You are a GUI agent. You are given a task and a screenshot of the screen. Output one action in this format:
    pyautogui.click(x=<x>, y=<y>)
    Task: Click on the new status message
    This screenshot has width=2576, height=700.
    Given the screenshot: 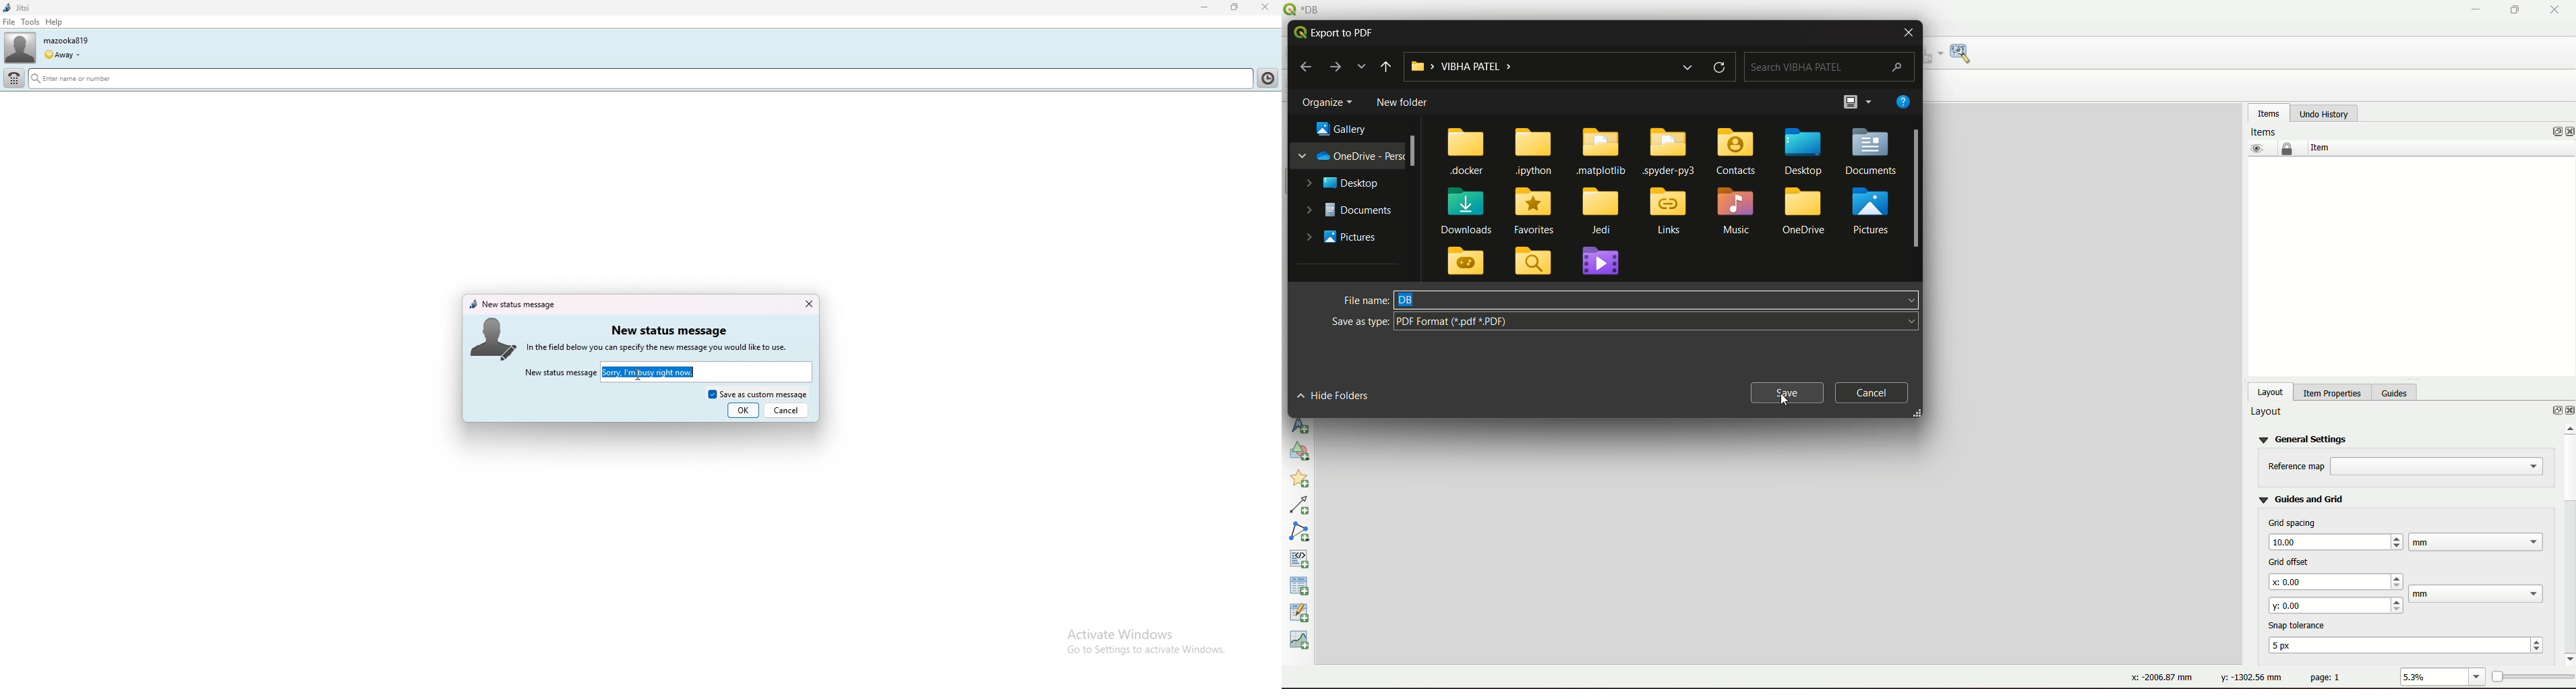 What is the action you would take?
    pyautogui.click(x=560, y=373)
    